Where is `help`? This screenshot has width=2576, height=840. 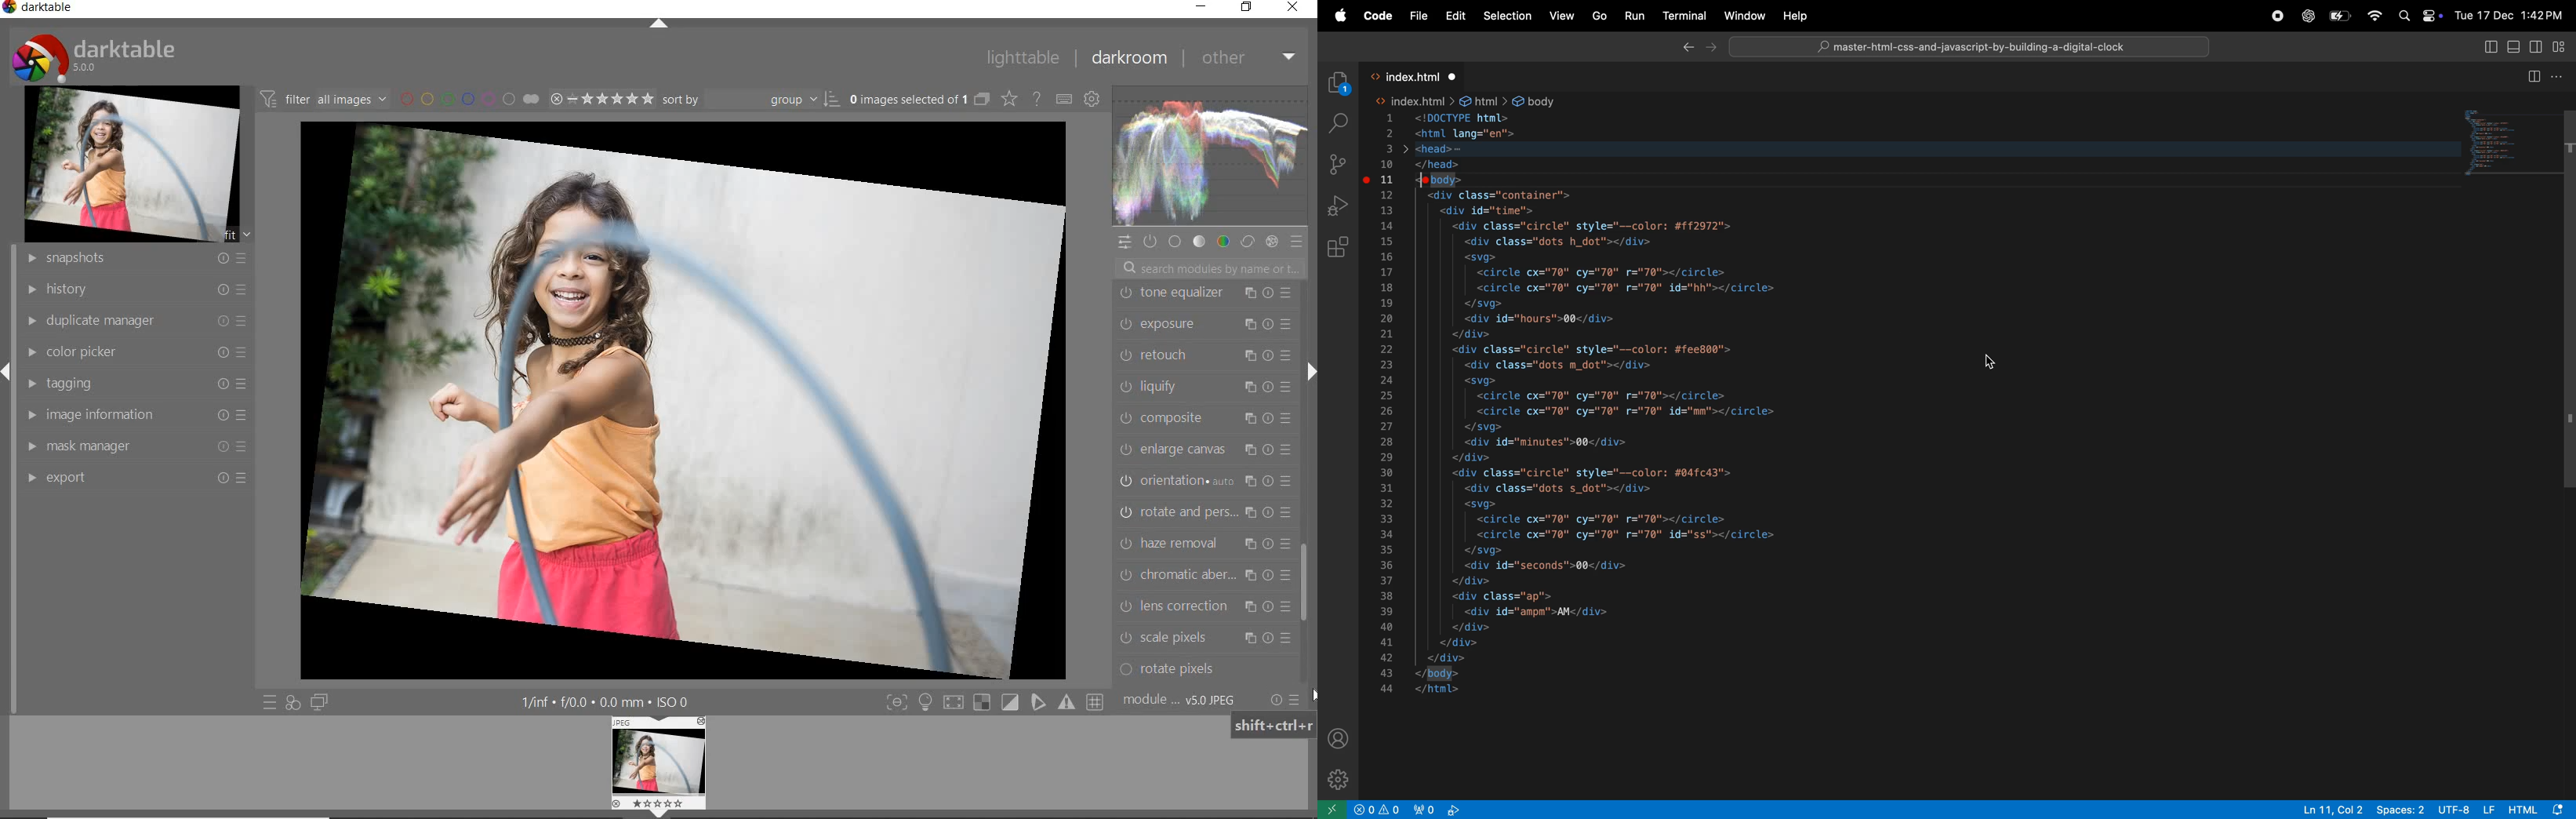 help is located at coordinates (1794, 16).